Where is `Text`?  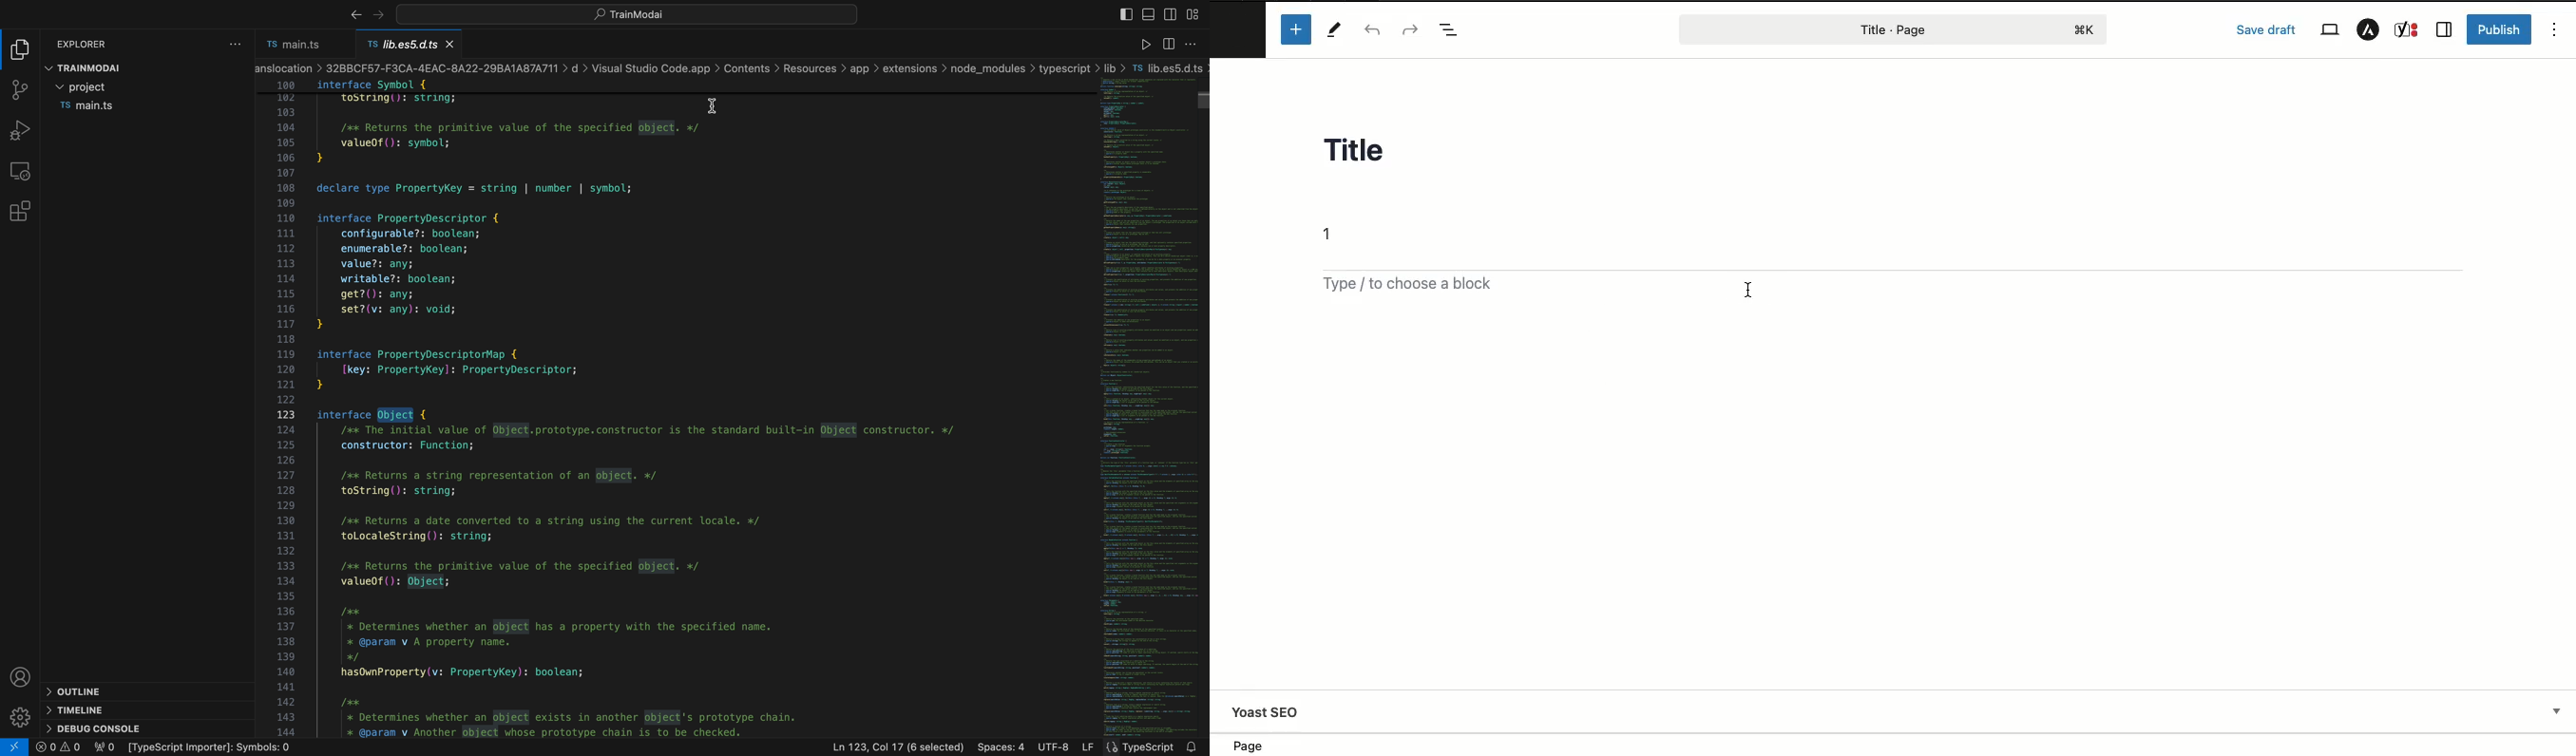 Text is located at coordinates (1334, 235).